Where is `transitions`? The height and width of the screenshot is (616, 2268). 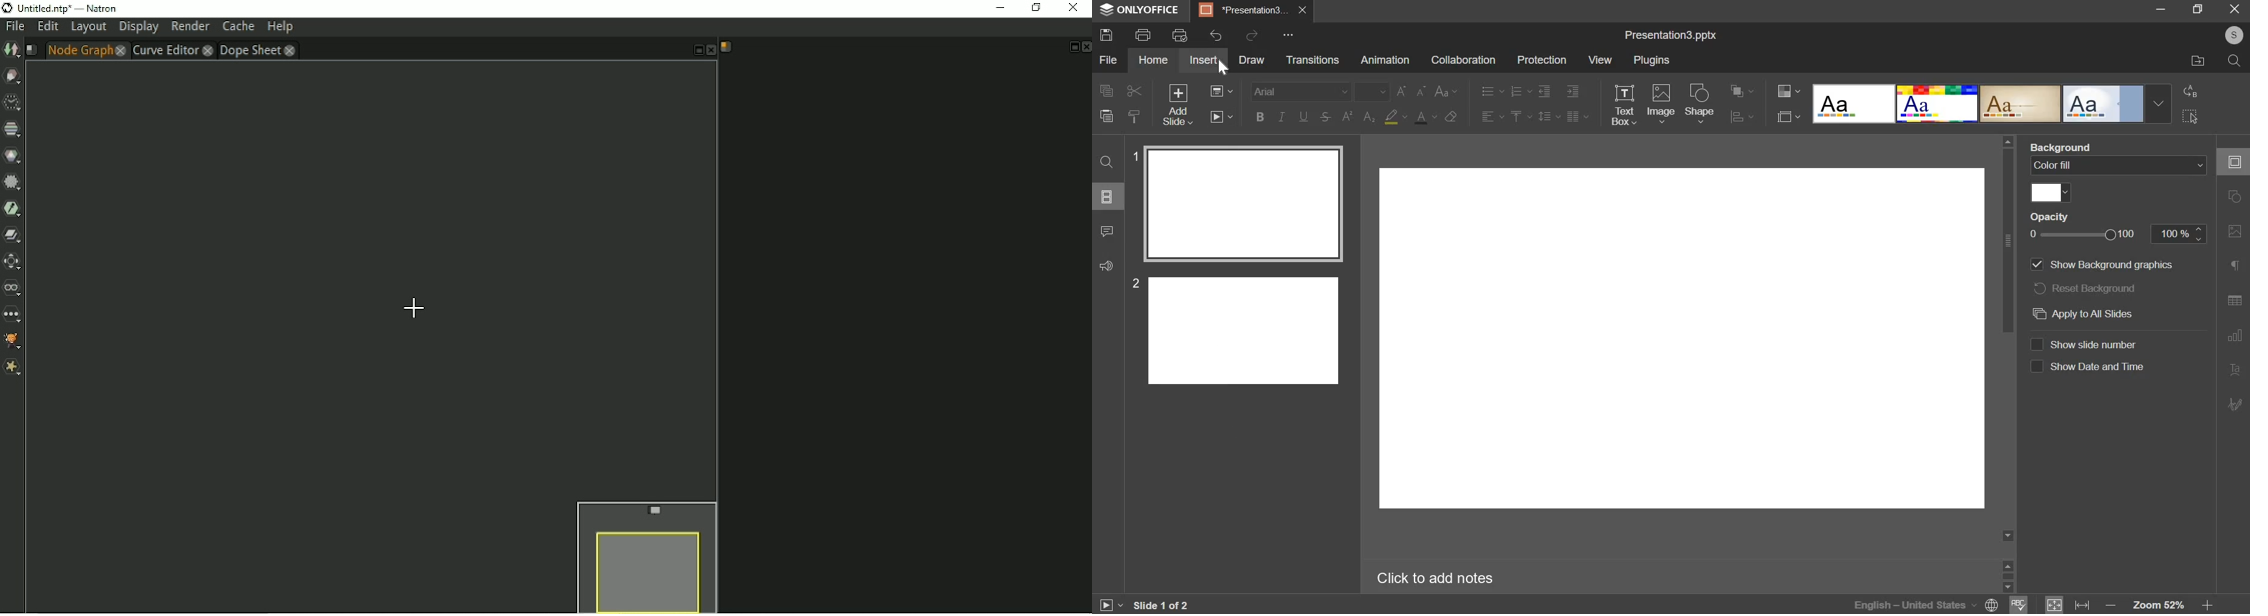 transitions is located at coordinates (1313, 59).